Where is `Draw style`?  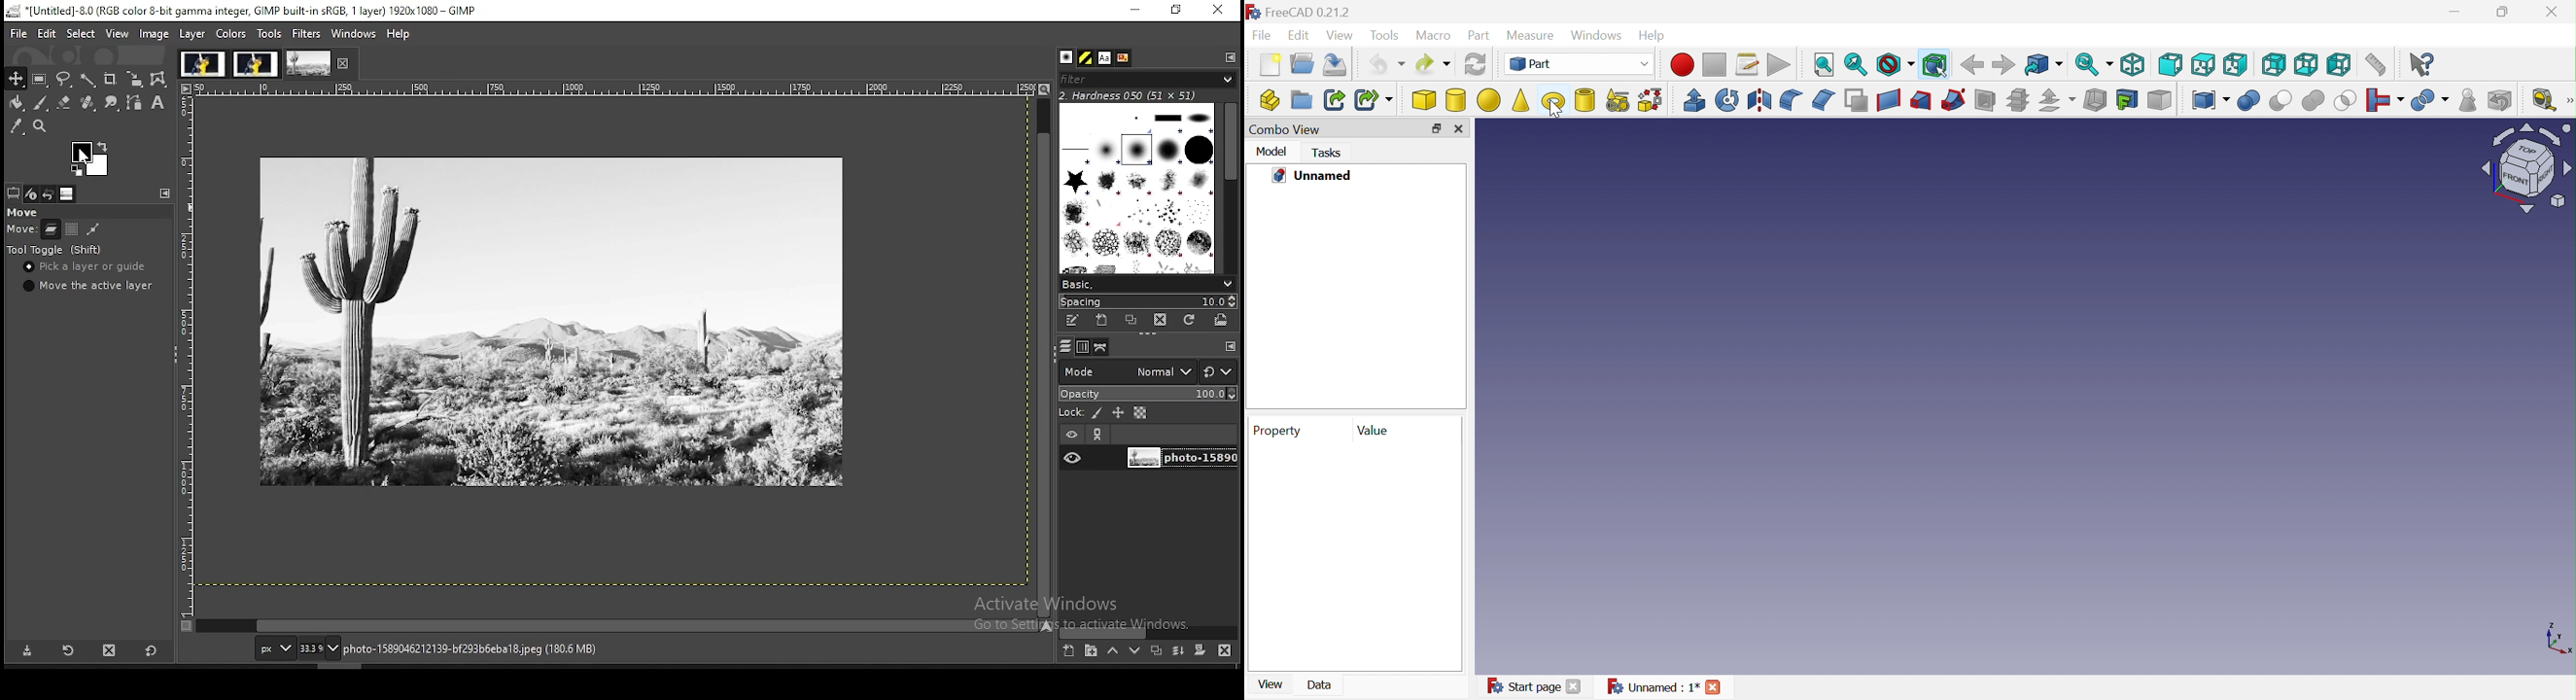 Draw style is located at coordinates (1894, 64).